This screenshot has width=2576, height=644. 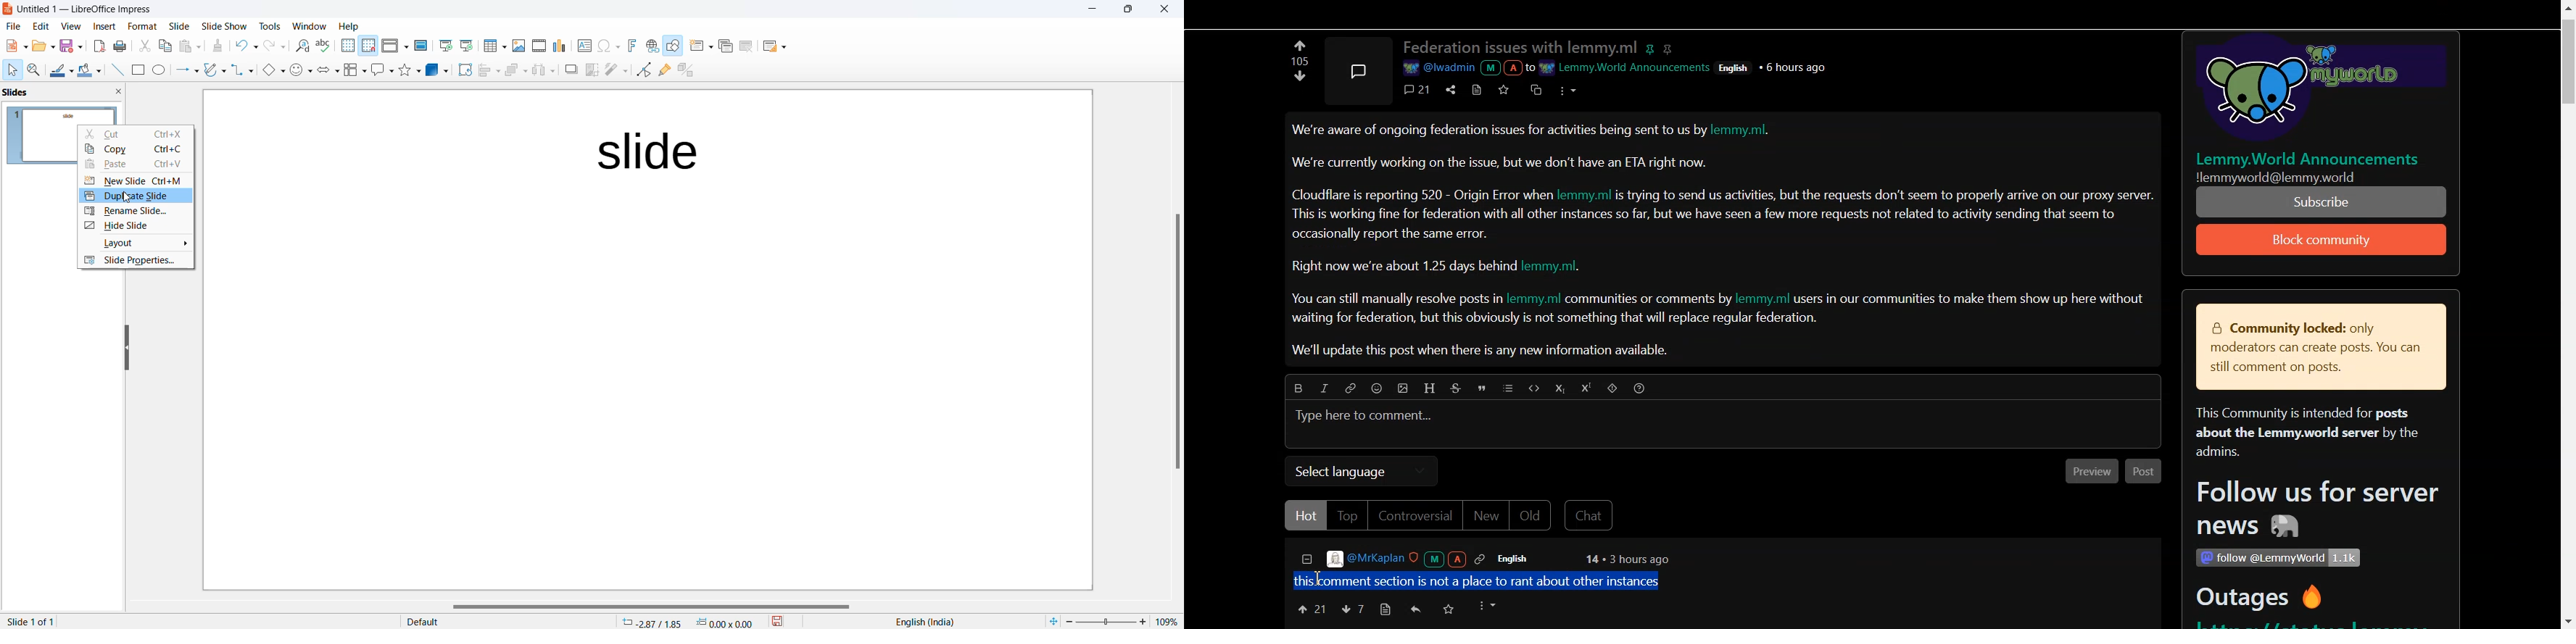 I want to click on Display grid, so click(x=347, y=46).